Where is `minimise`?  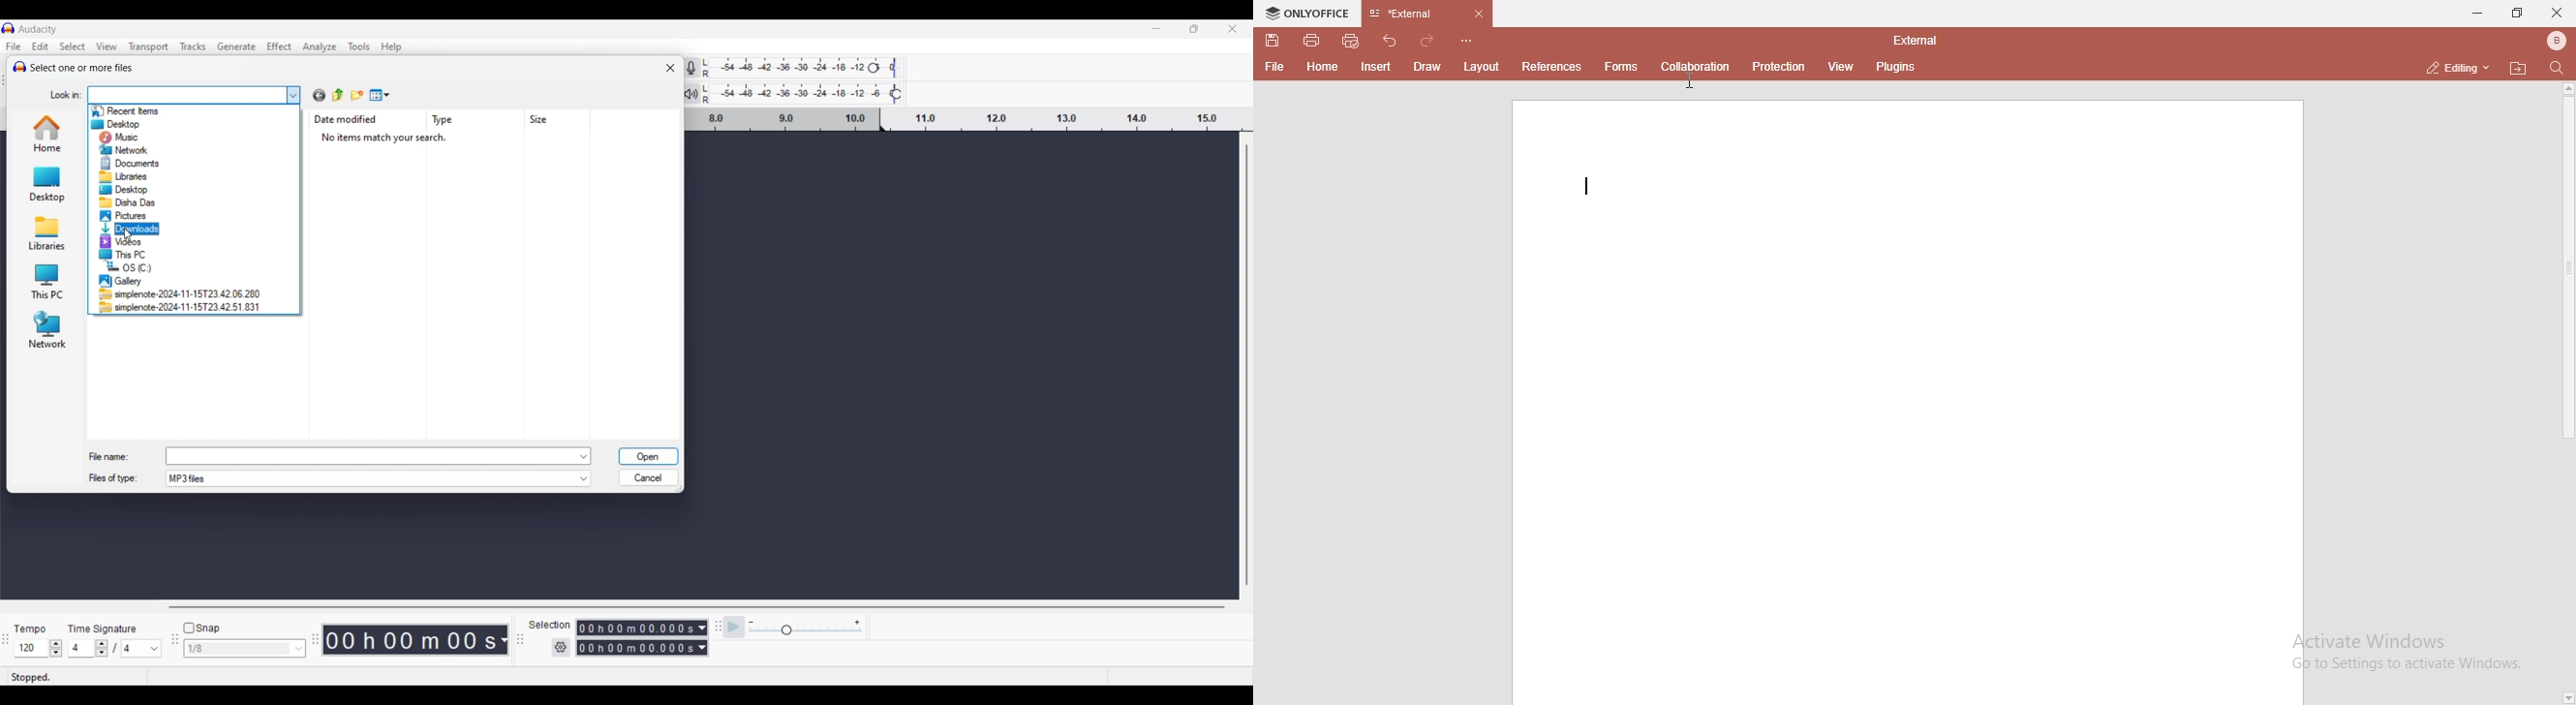 minimise is located at coordinates (2474, 13).